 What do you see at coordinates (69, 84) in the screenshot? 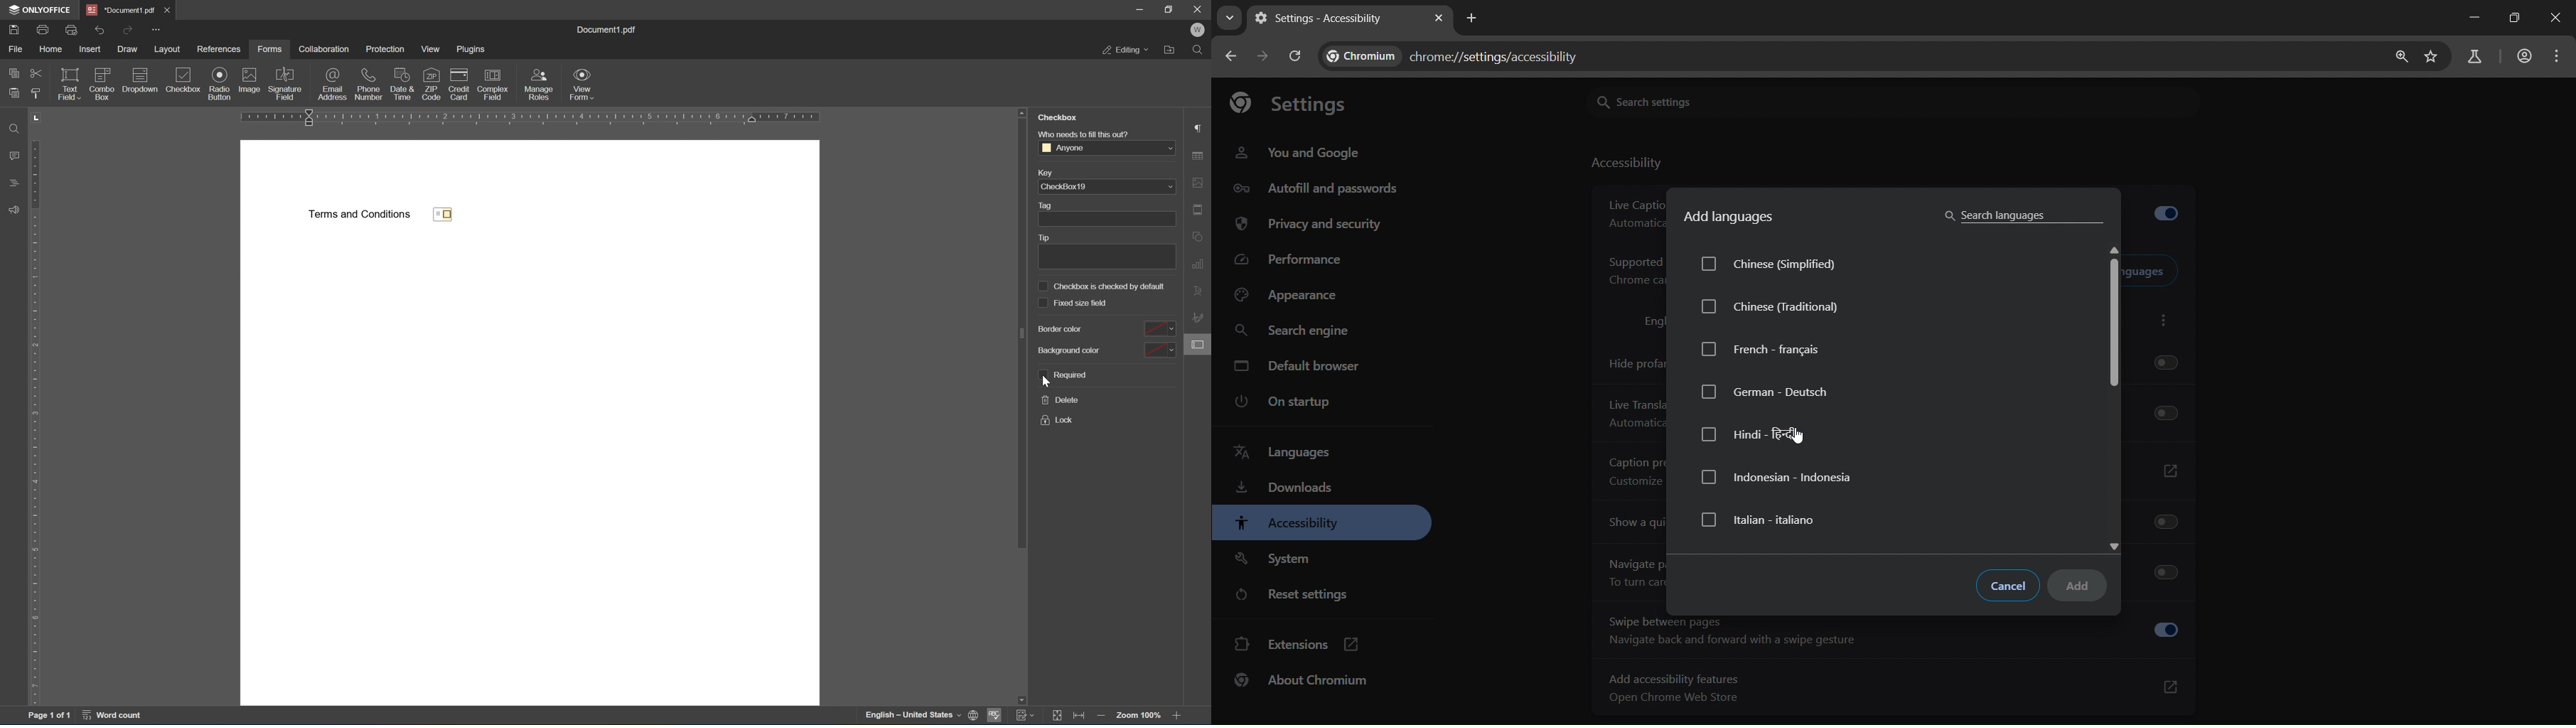
I see `text field` at bounding box center [69, 84].